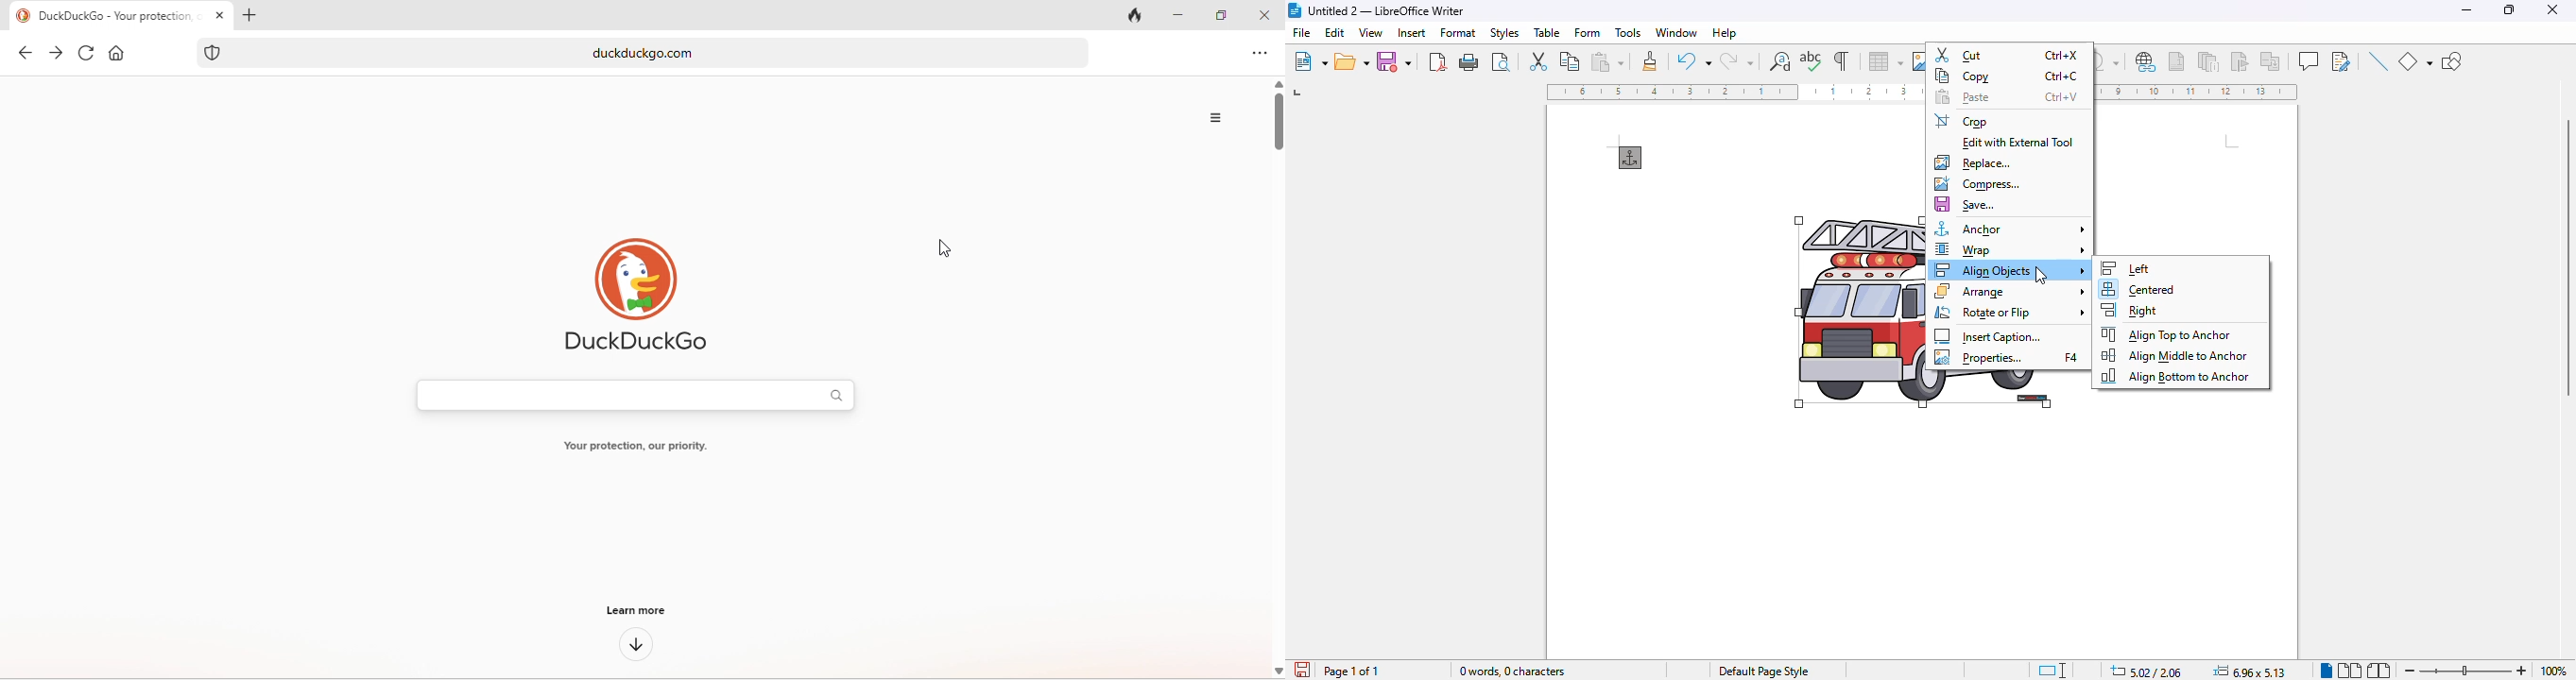 The image size is (2576, 700). What do you see at coordinates (2173, 376) in the screenshot?
I see `align bottom to anchor` at bounding box center [2173, 376].